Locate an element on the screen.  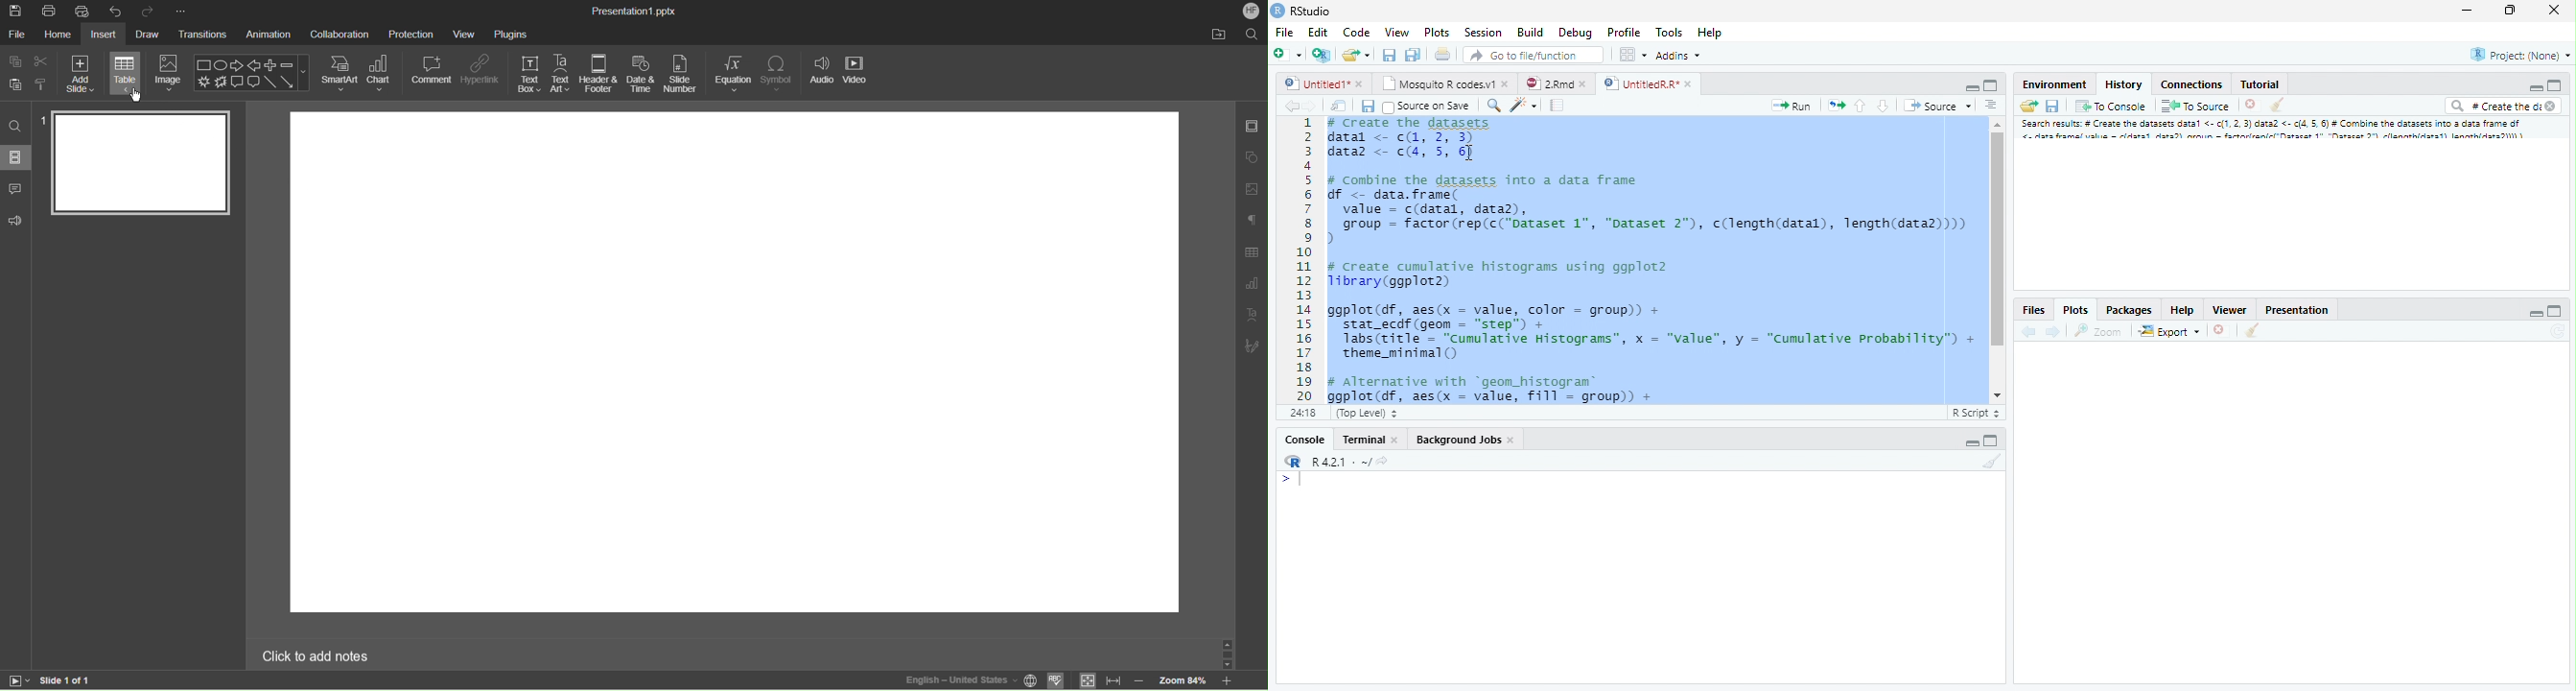
New file is located at coordinates (1287, 53).